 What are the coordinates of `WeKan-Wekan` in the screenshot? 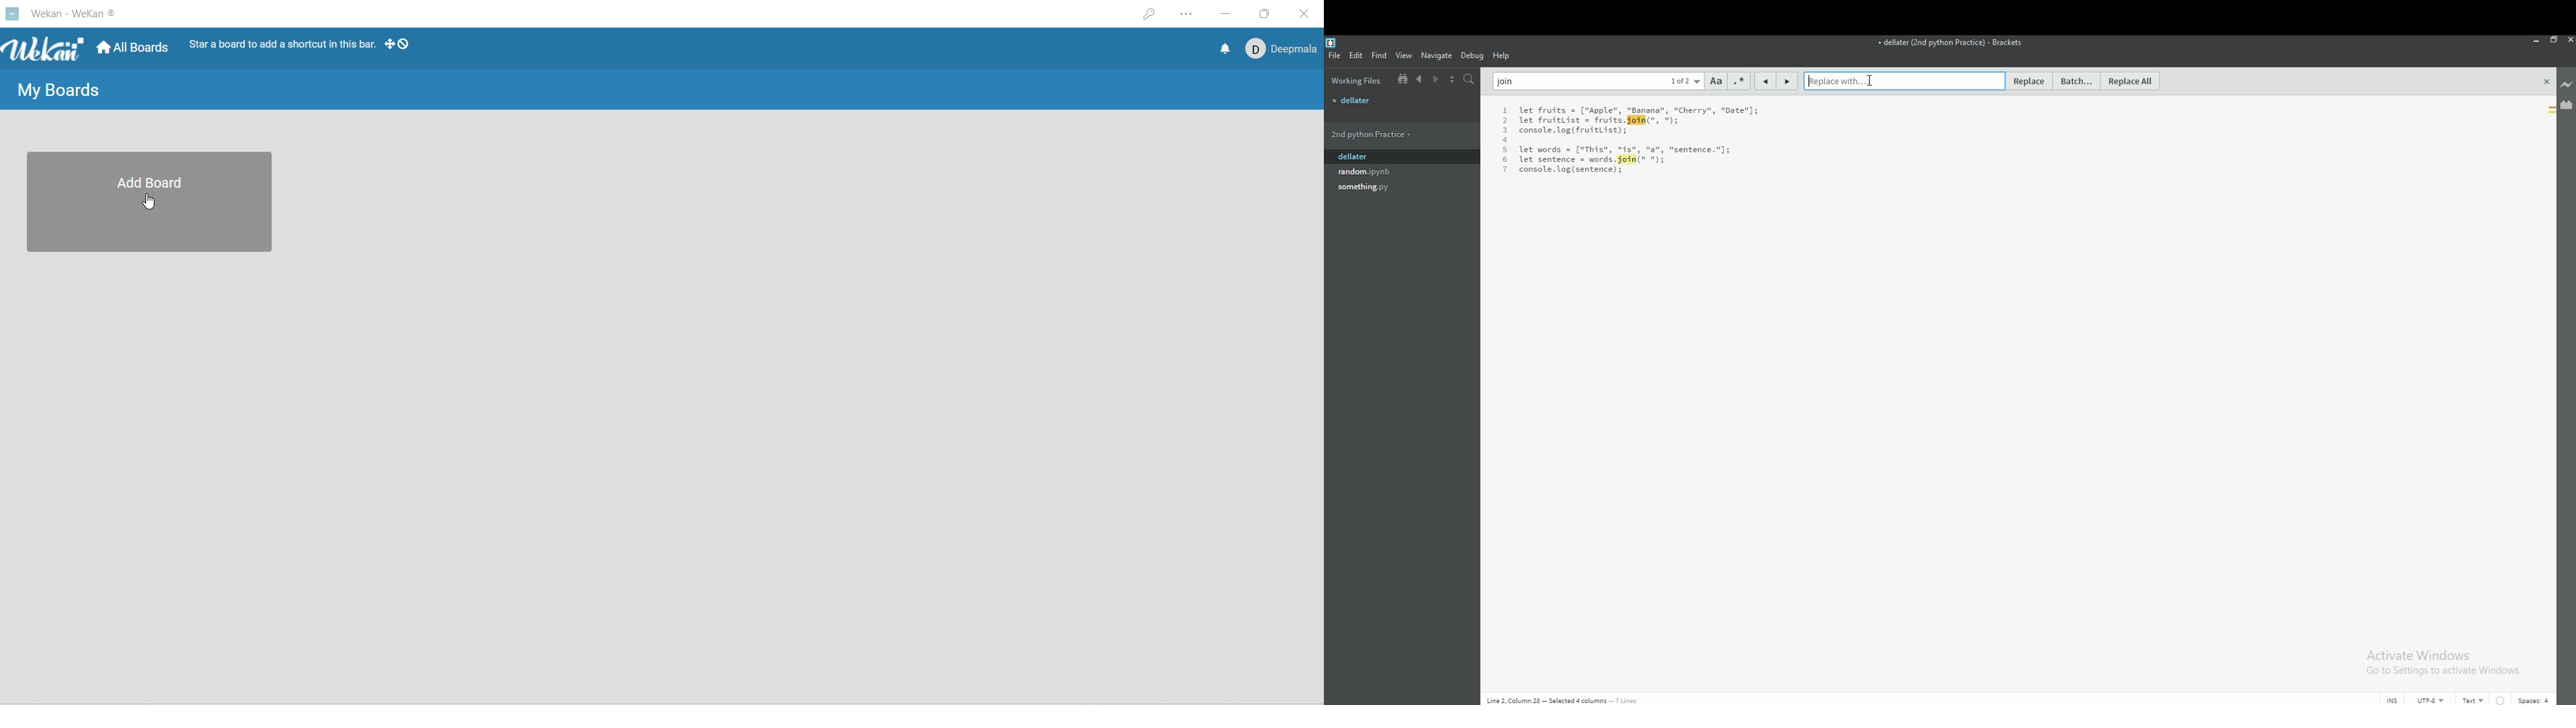 It's located at (76, 16).